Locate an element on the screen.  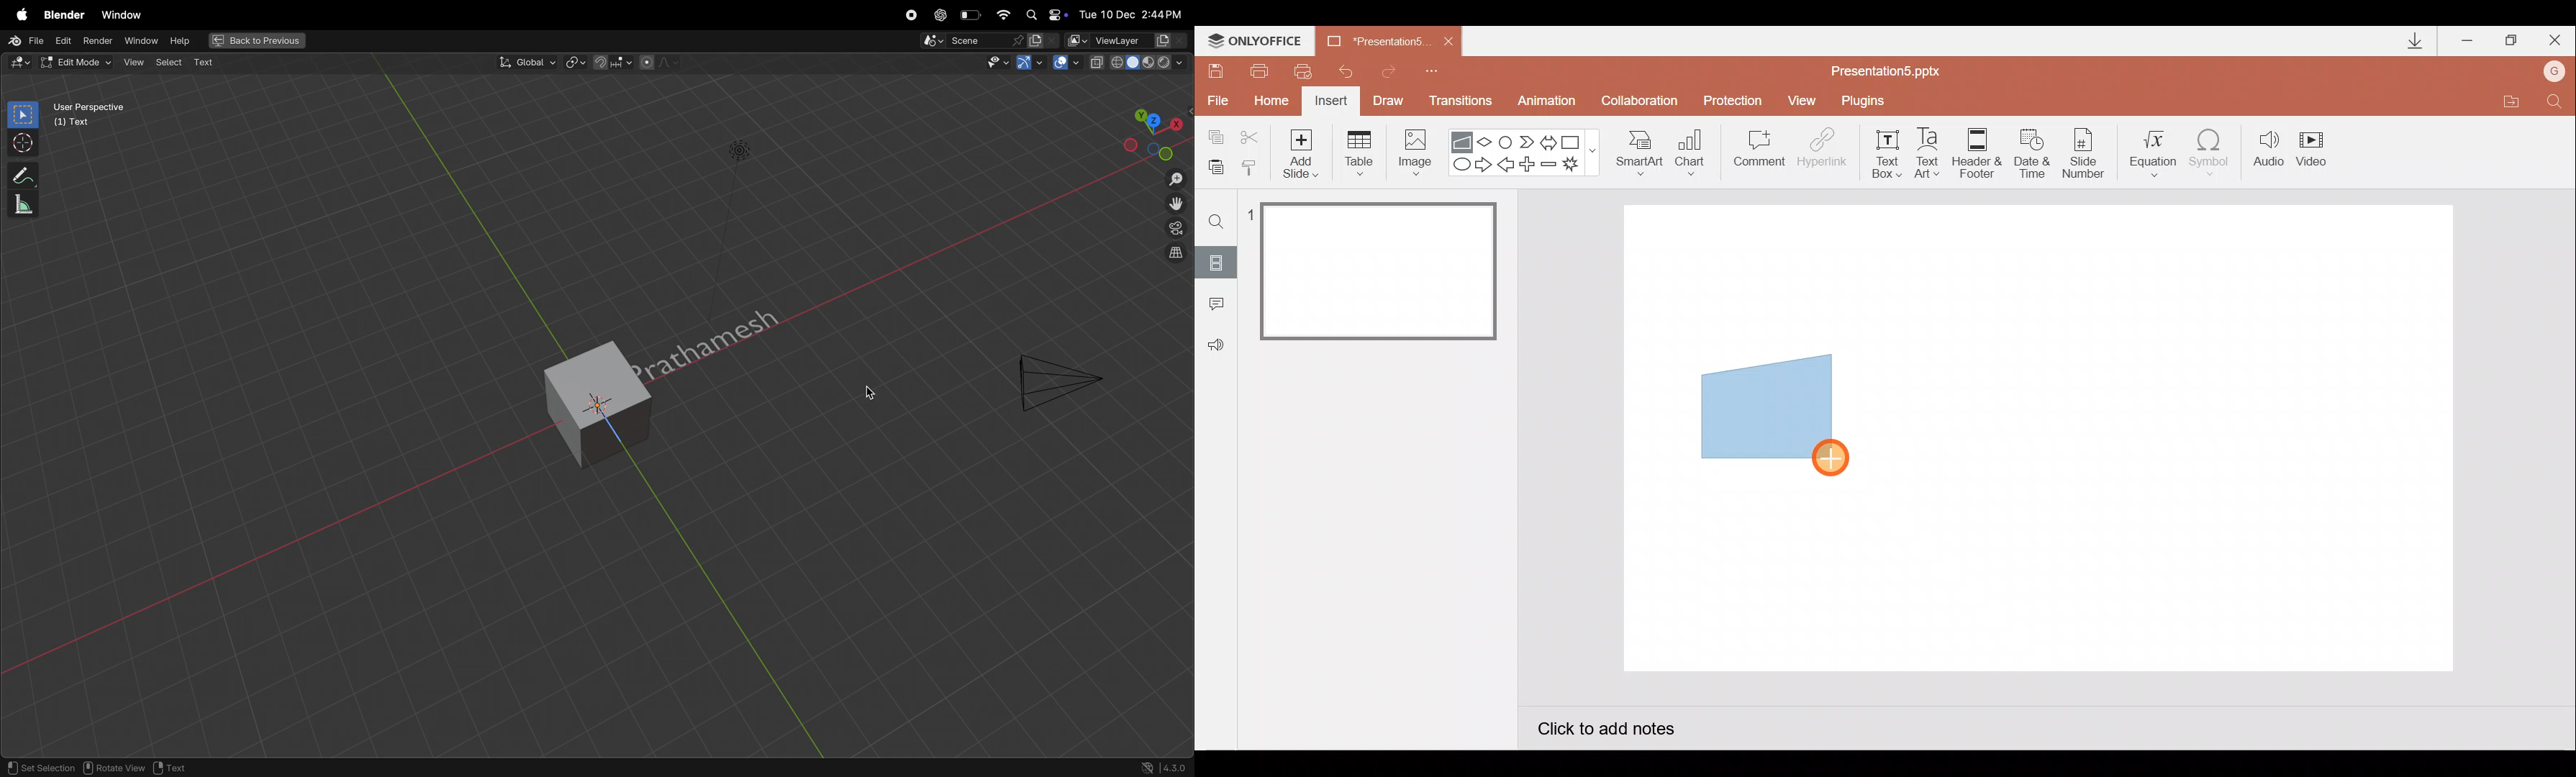
Click to add notes is located at coordinates (1605, 731).